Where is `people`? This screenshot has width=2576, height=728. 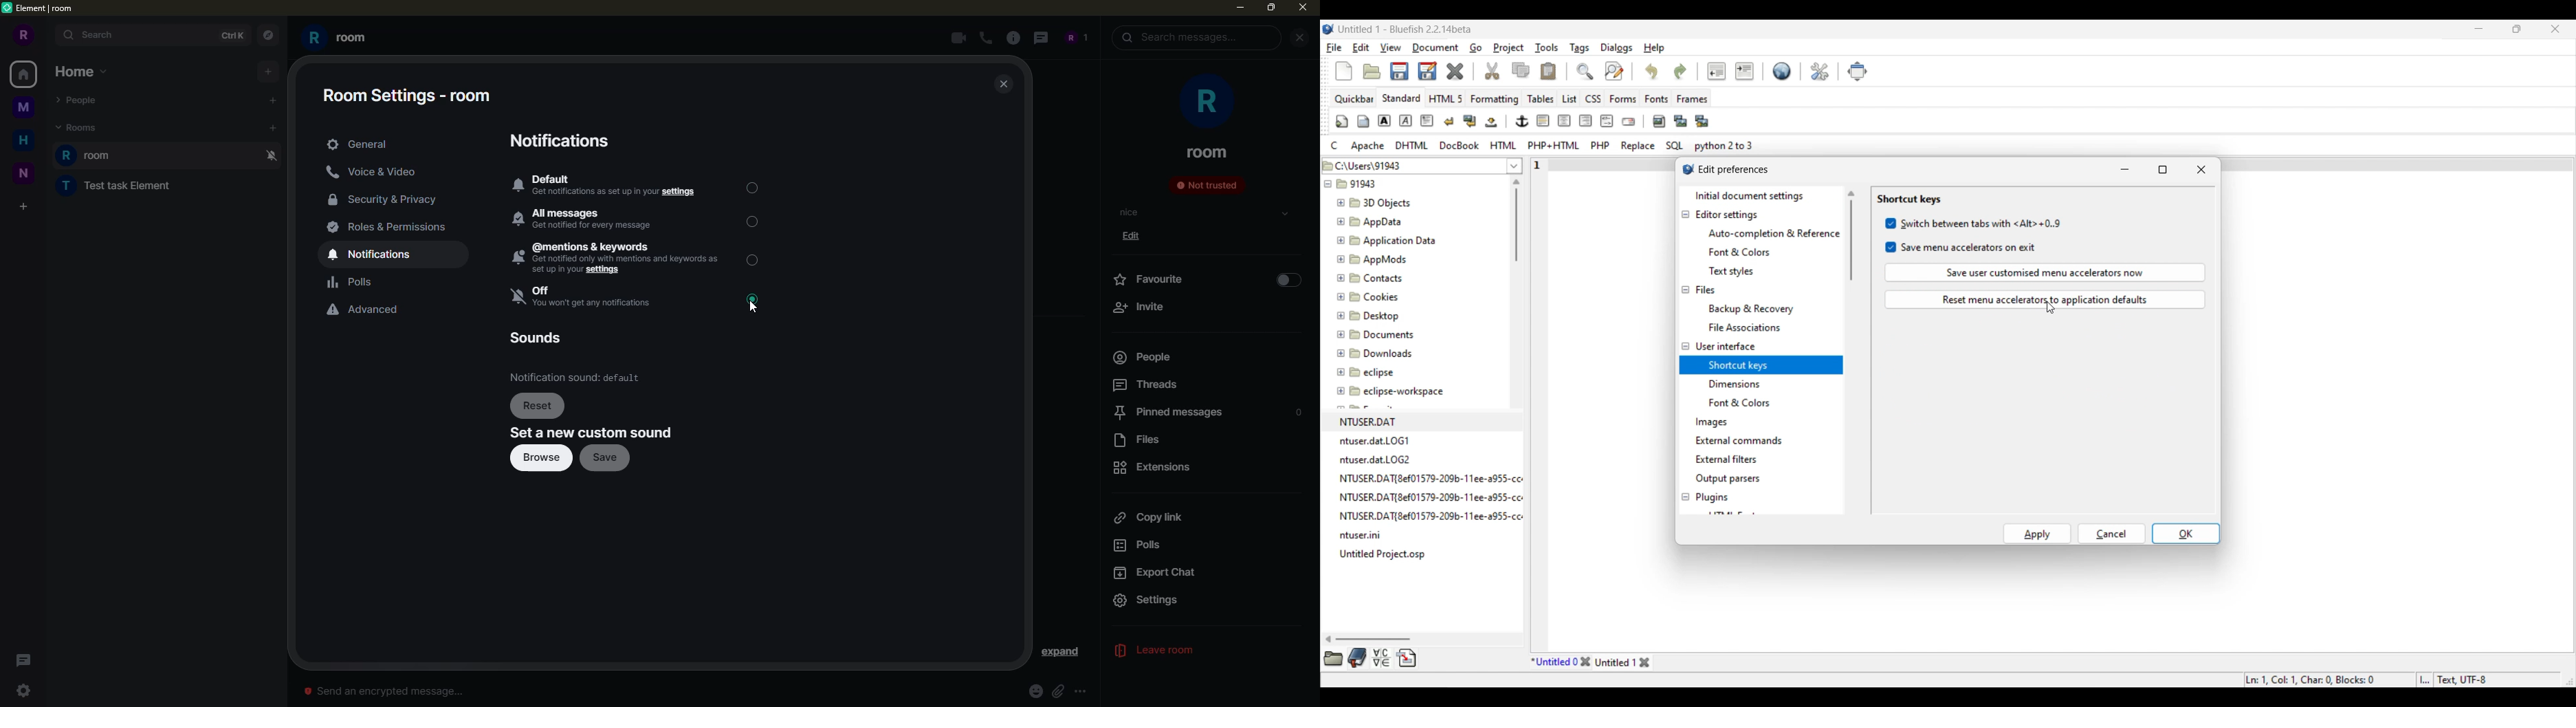
people is located at coordinates (1141, 357).